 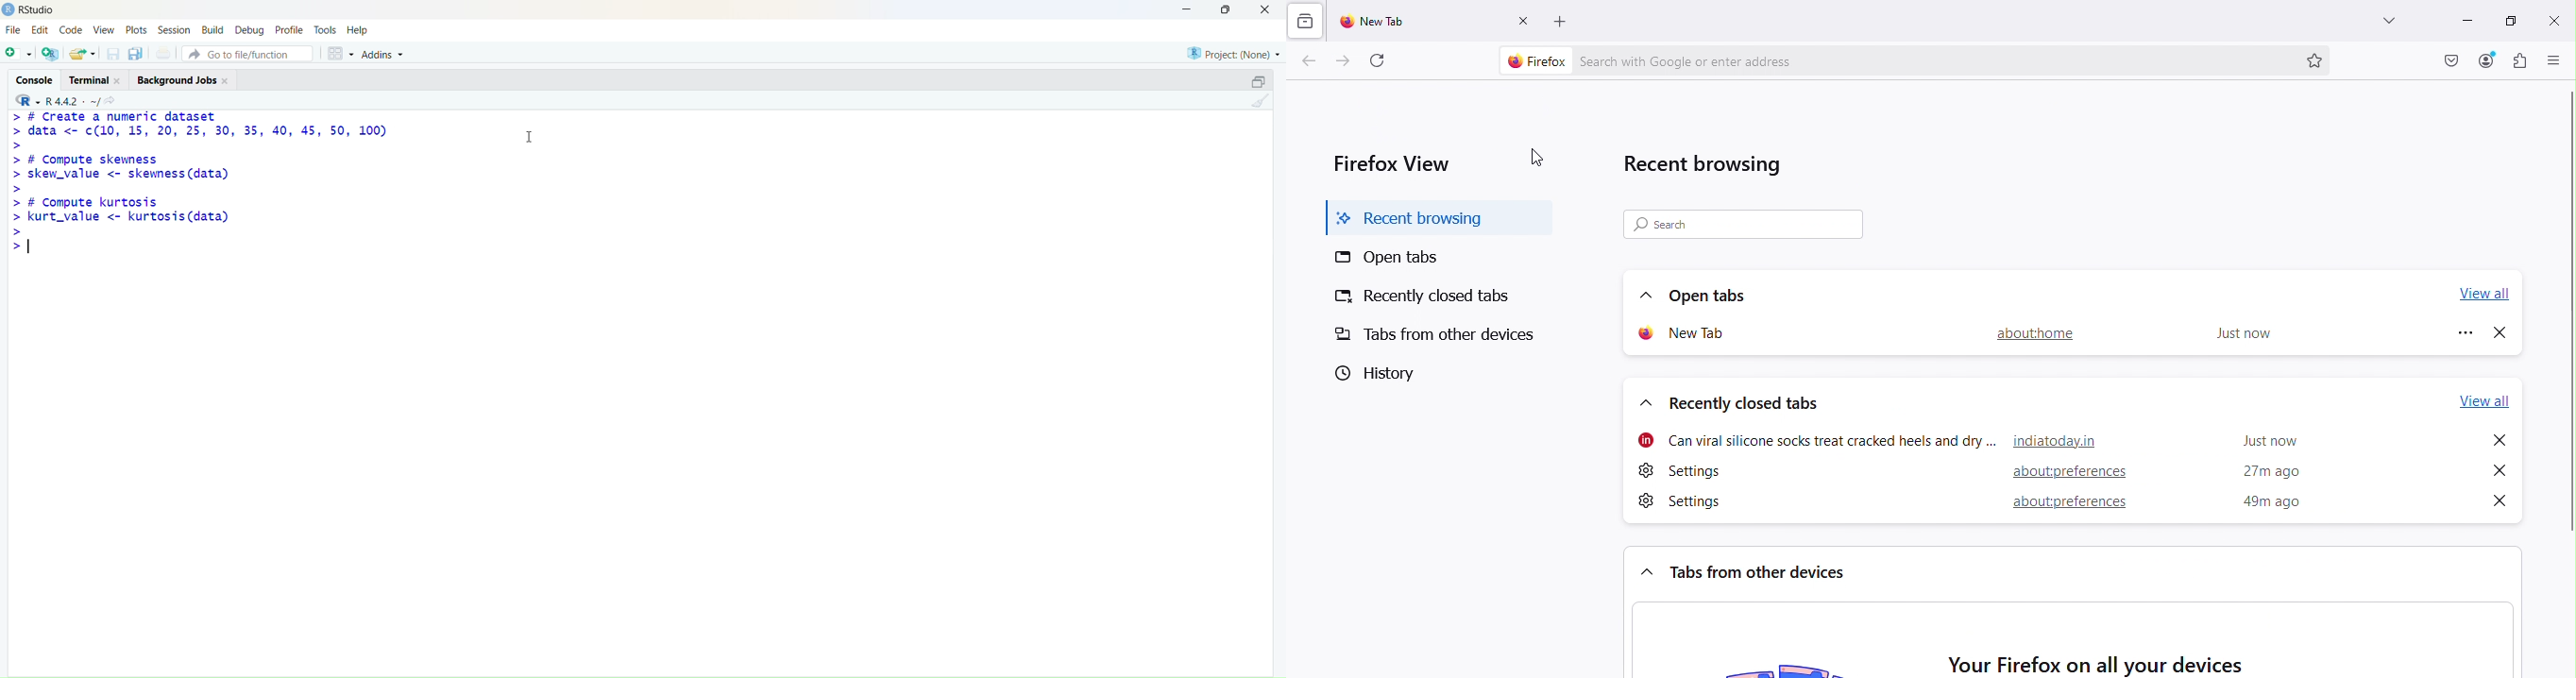 What do you see at coordinates (2264, 442) in the screenshot?
I see `time` at bounding box center [2264, 442].